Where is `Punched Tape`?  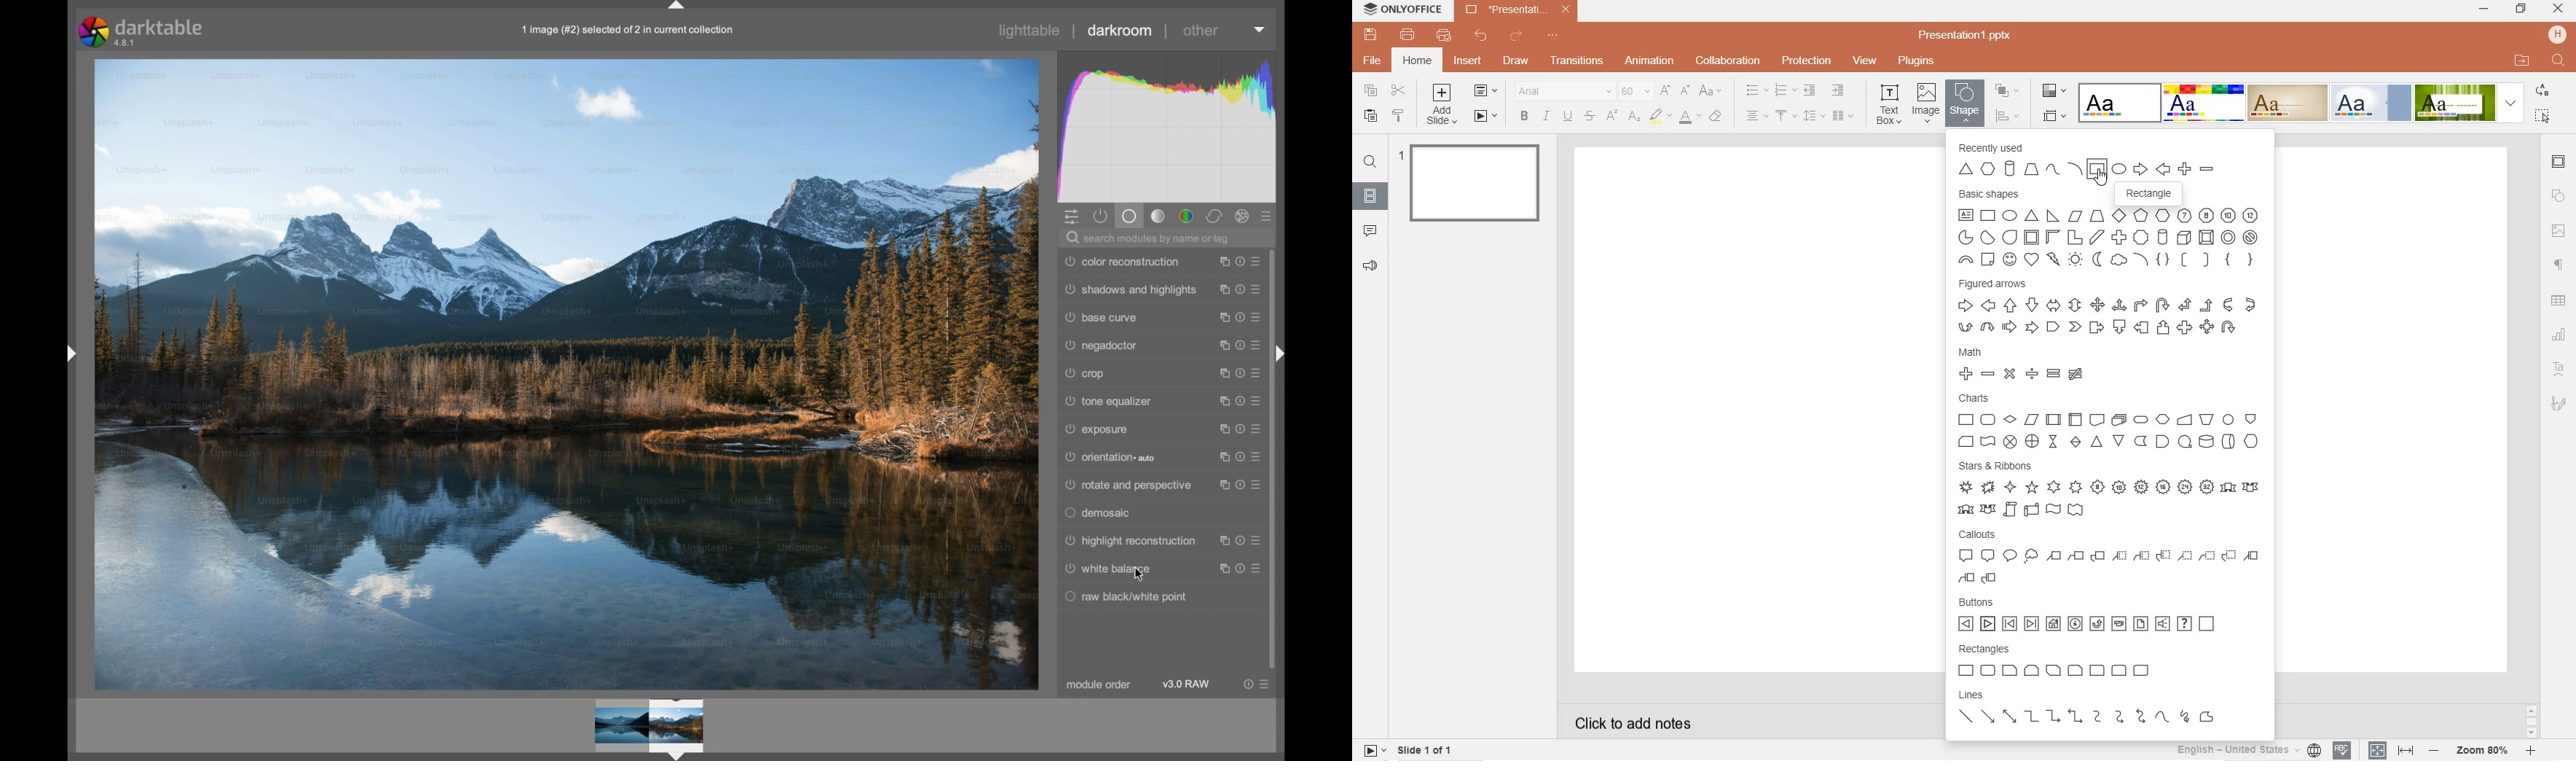 Punched Tape is located at coordinates (1989, 442).